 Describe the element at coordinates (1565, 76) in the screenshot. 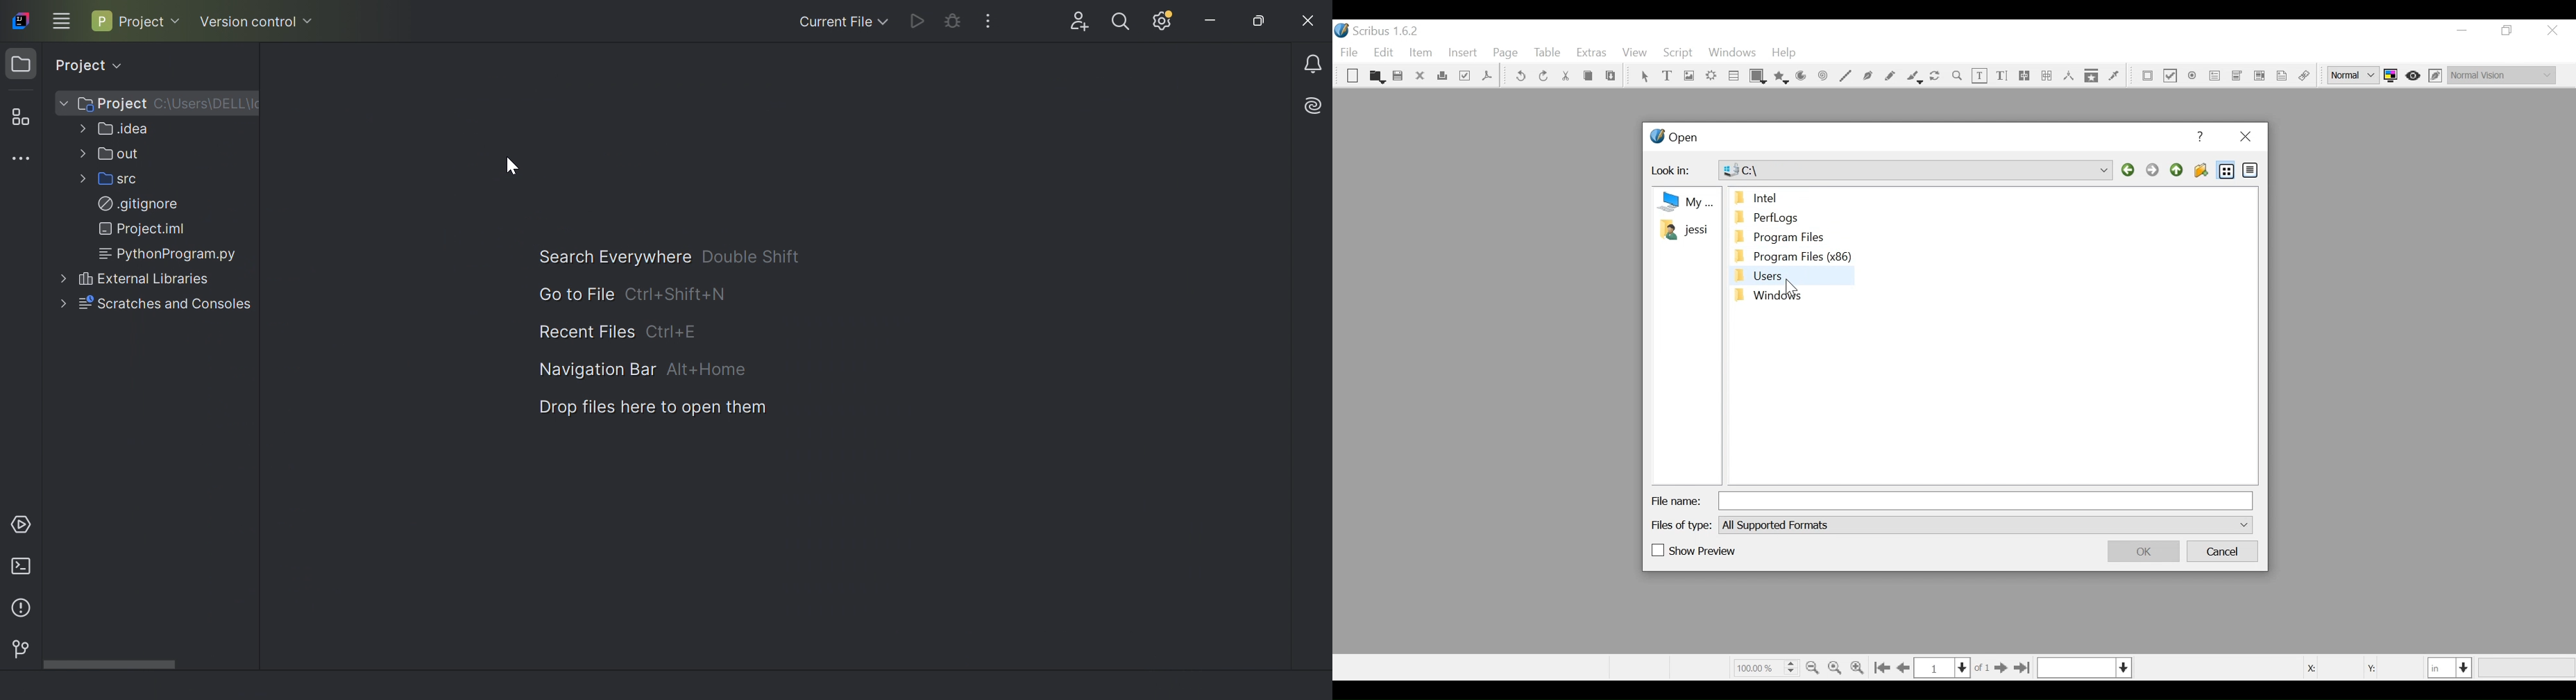

I see `Cut` at that location.